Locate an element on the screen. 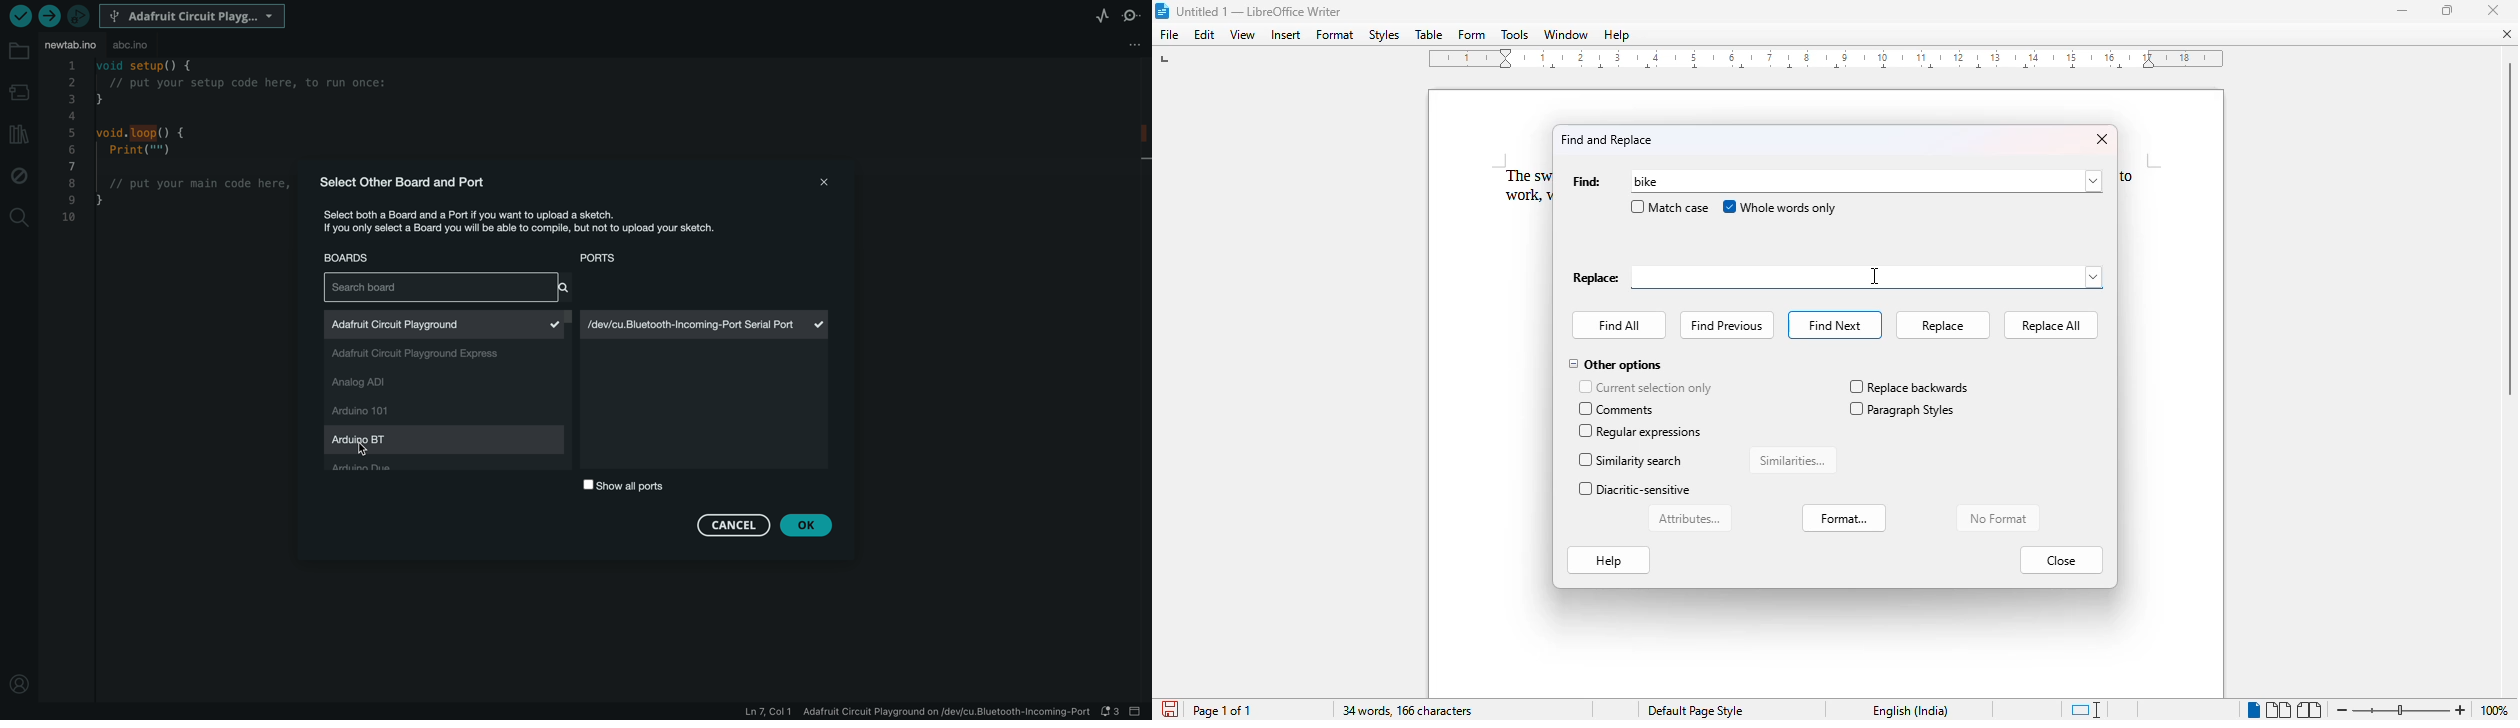  Untitled 1 -- LibreOffice Writer is located at coordinates (1260, 13).